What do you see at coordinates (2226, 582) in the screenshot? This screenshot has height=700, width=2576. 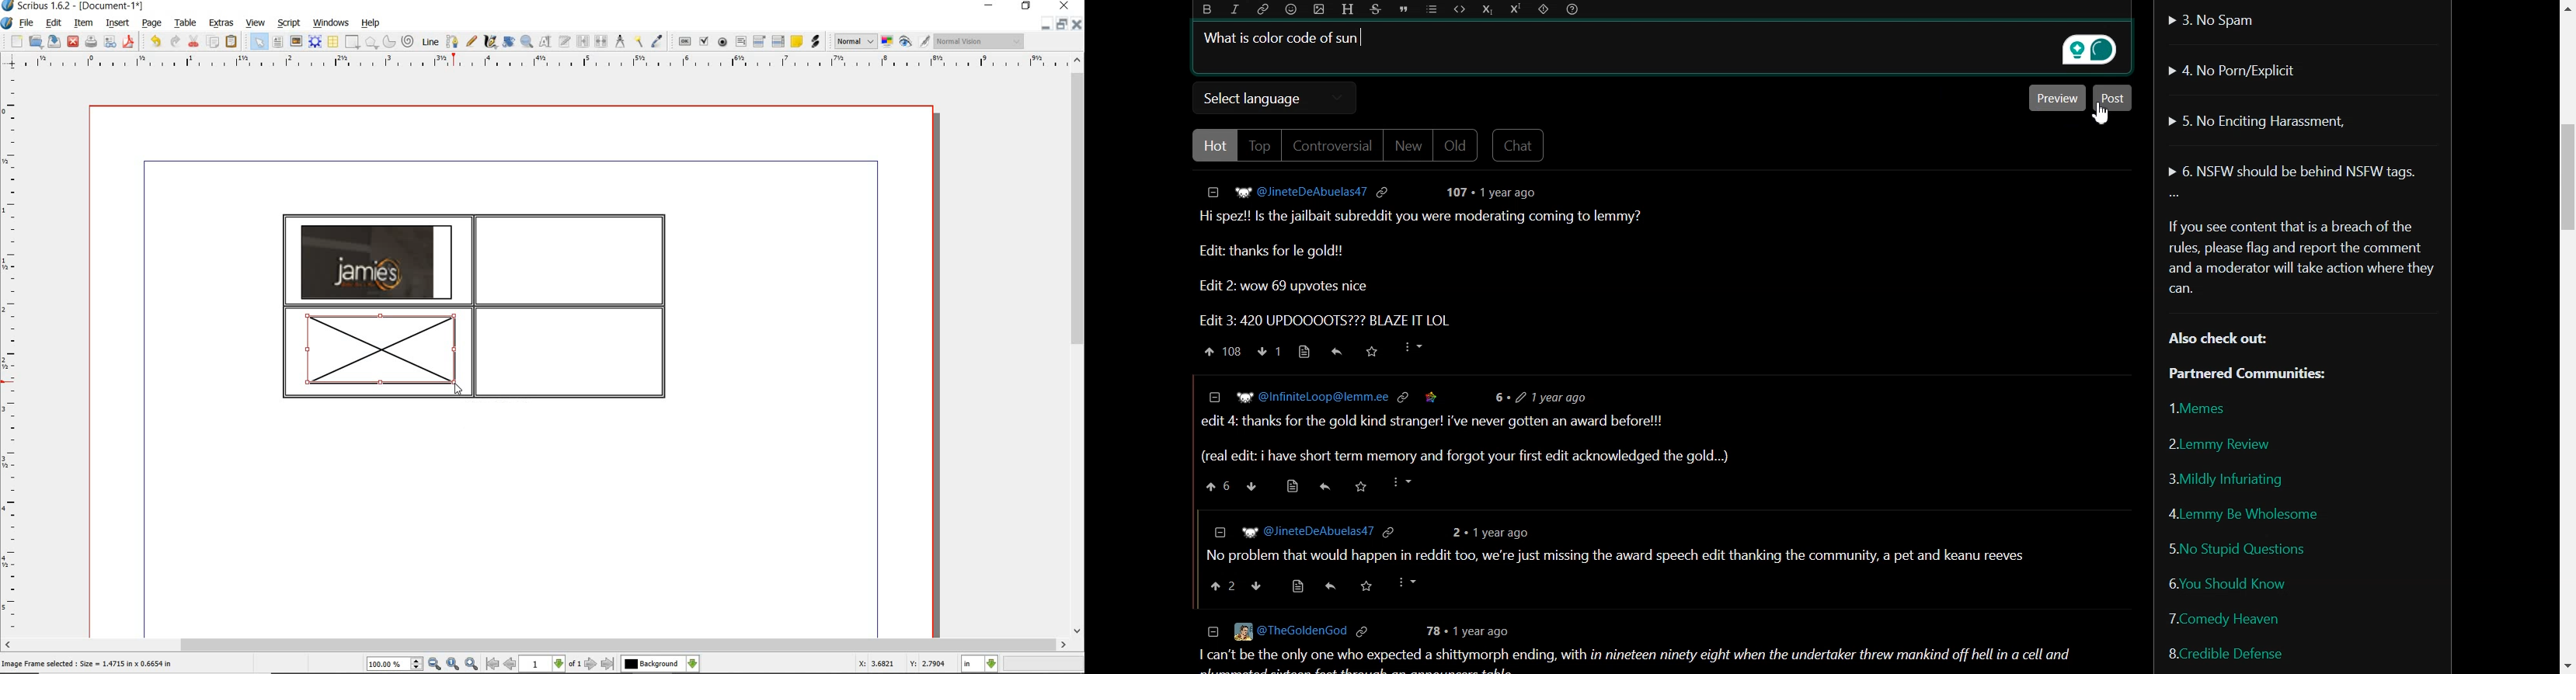 I see `You Should Know` at bounding box center [2226, 582].